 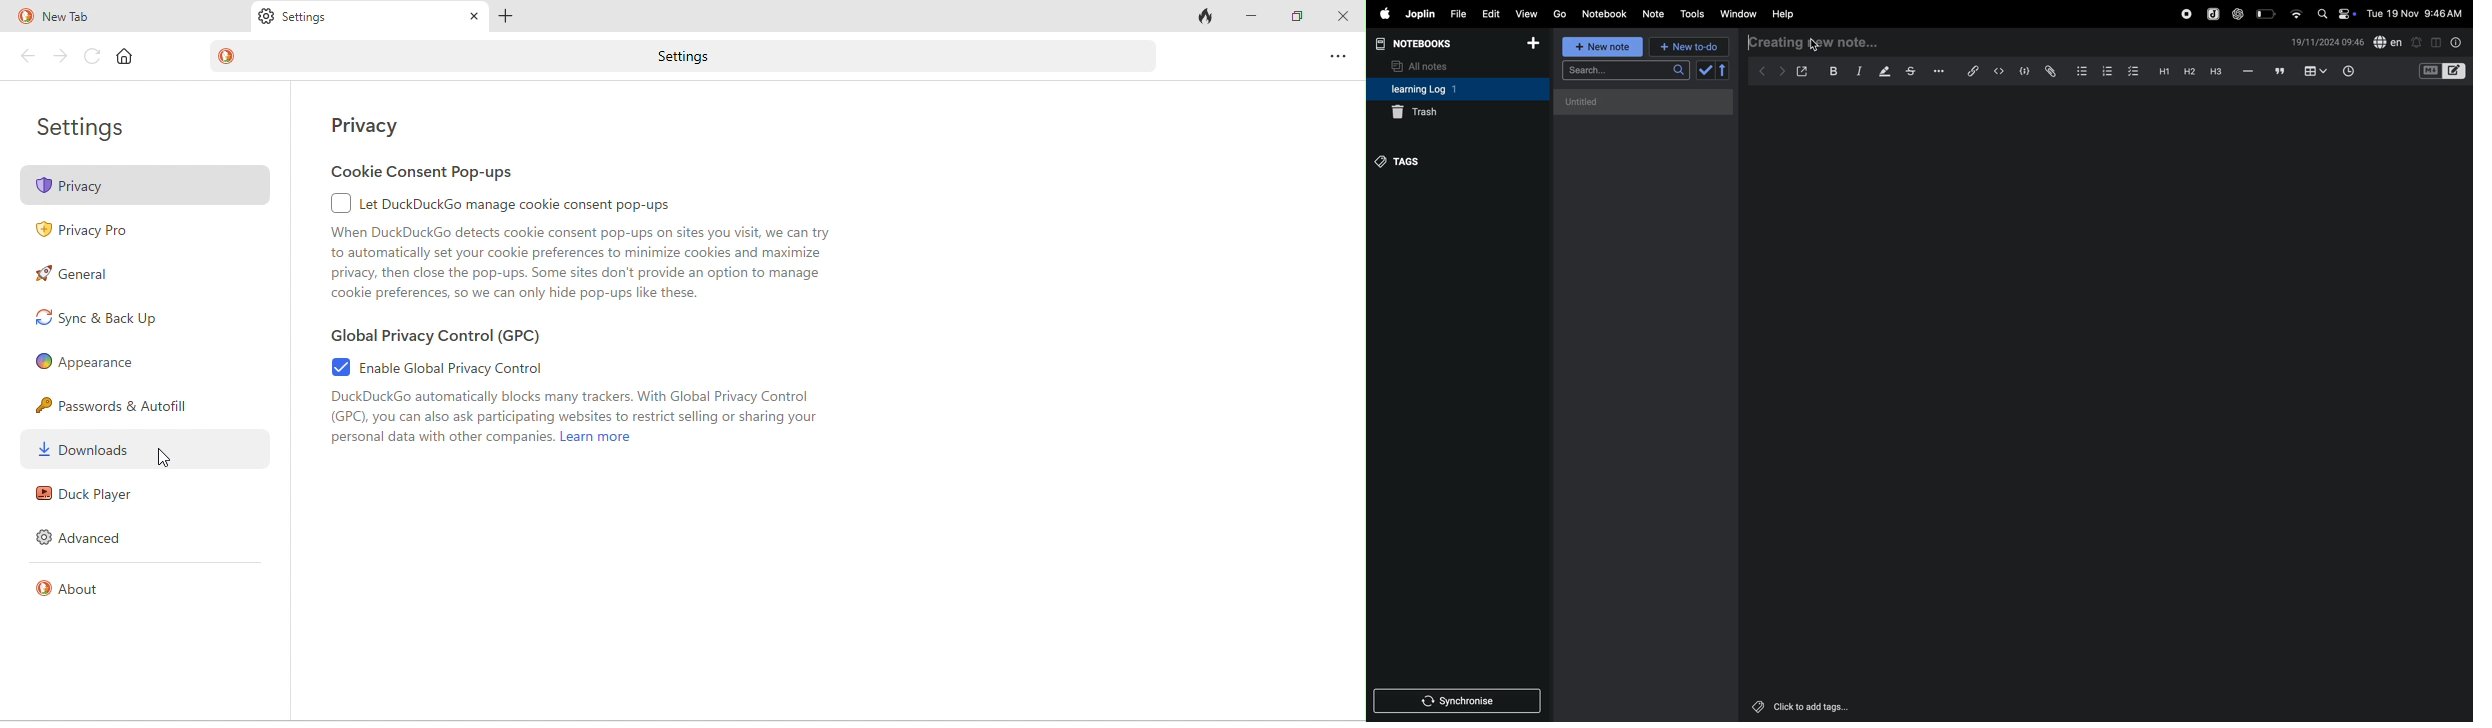 I want to click on hyper link, so click(x=1972, y=71).